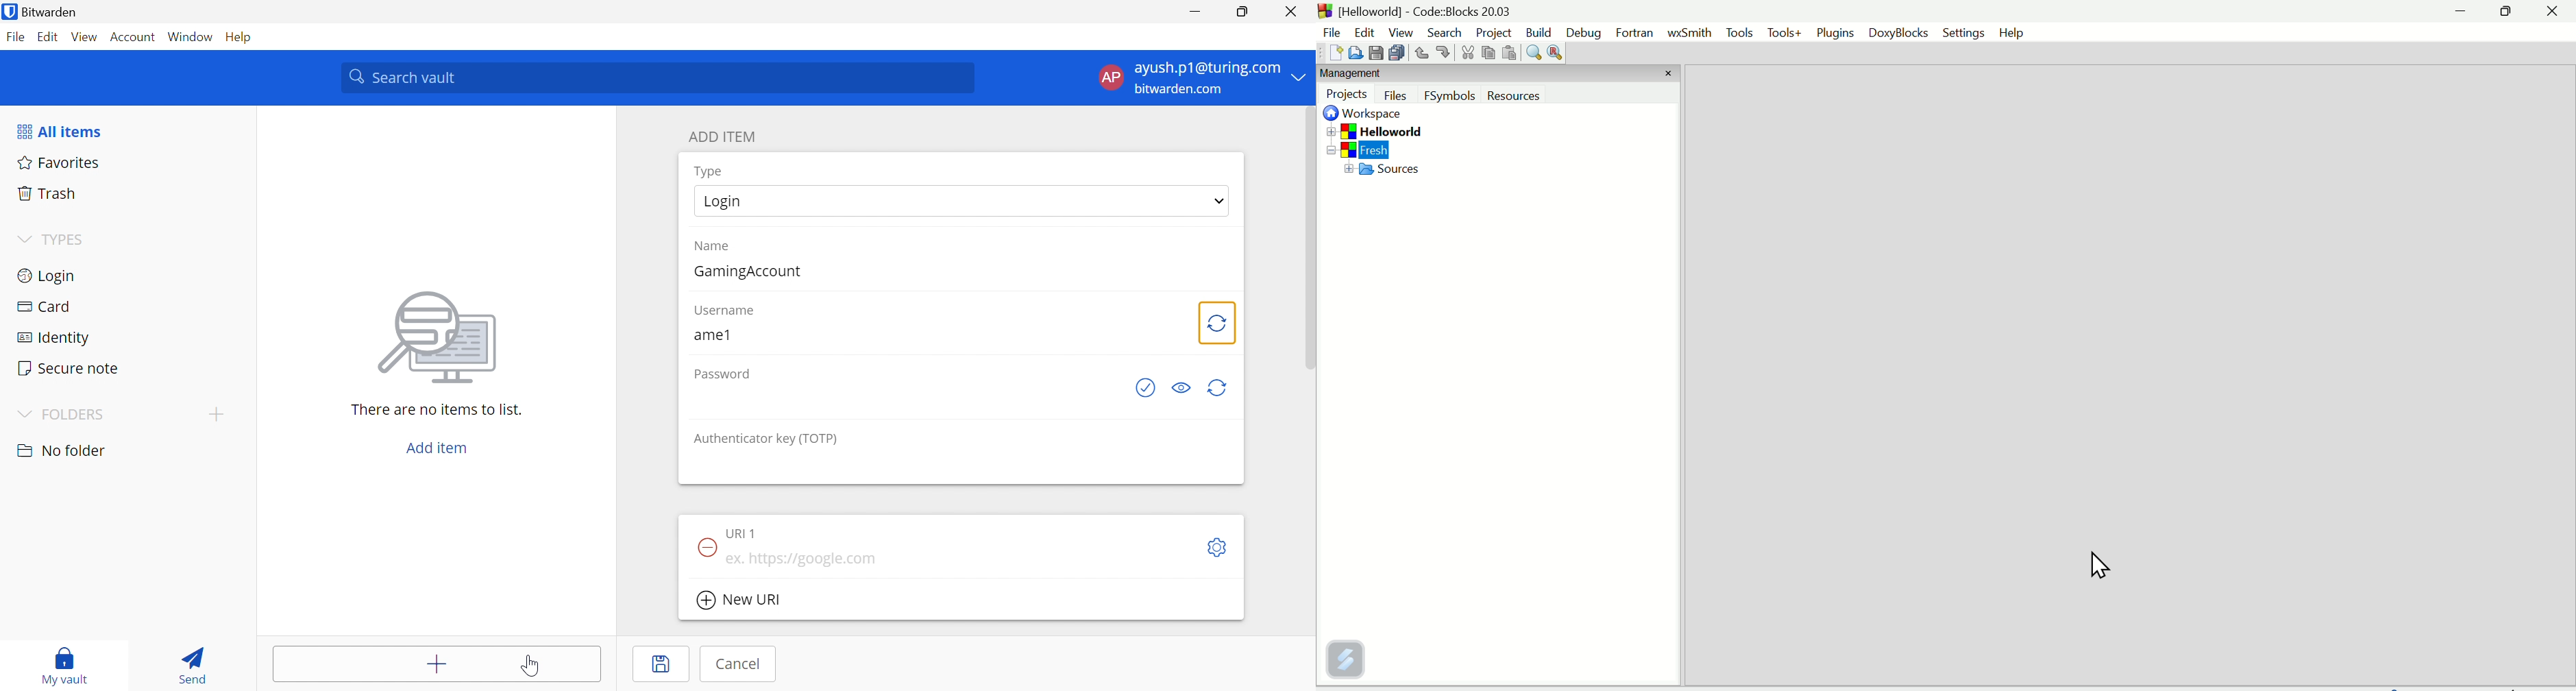 The height and width of the screenshot is (700, 2576). What do you see at coordinates (714, 247) in the screenshot?
I see `Name` at bounding box center [714, 247].